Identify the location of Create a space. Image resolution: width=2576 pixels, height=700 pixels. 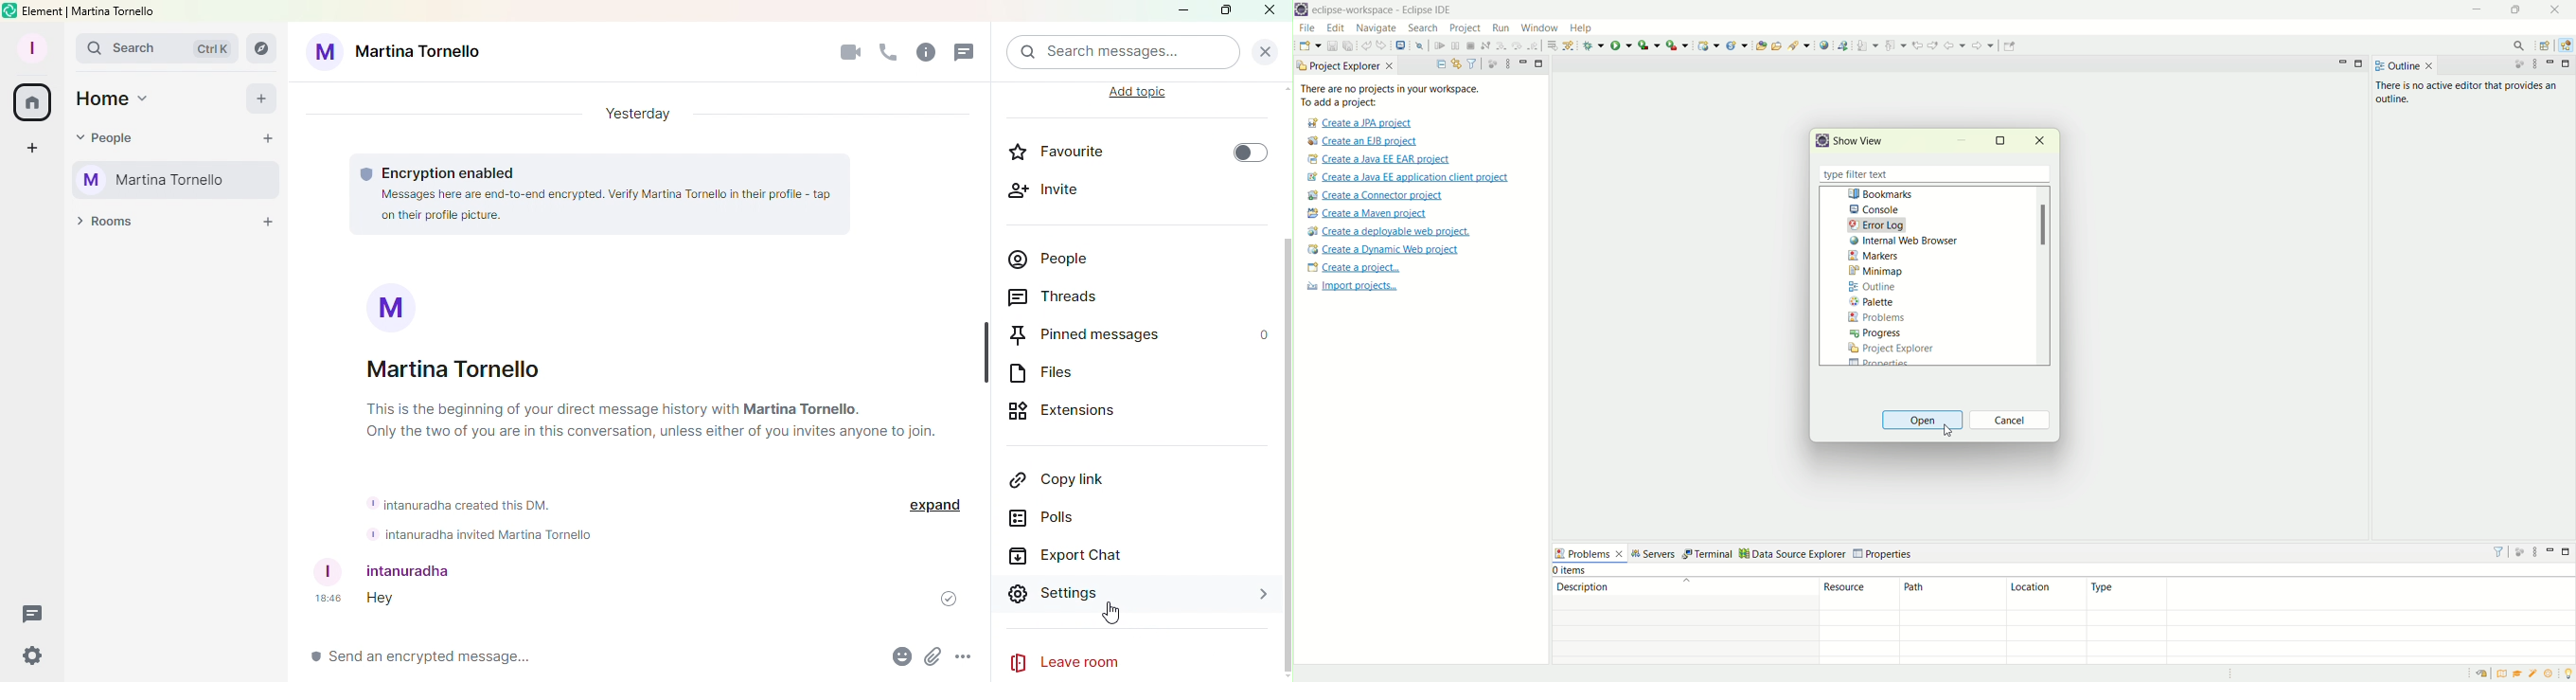
(29, 151).